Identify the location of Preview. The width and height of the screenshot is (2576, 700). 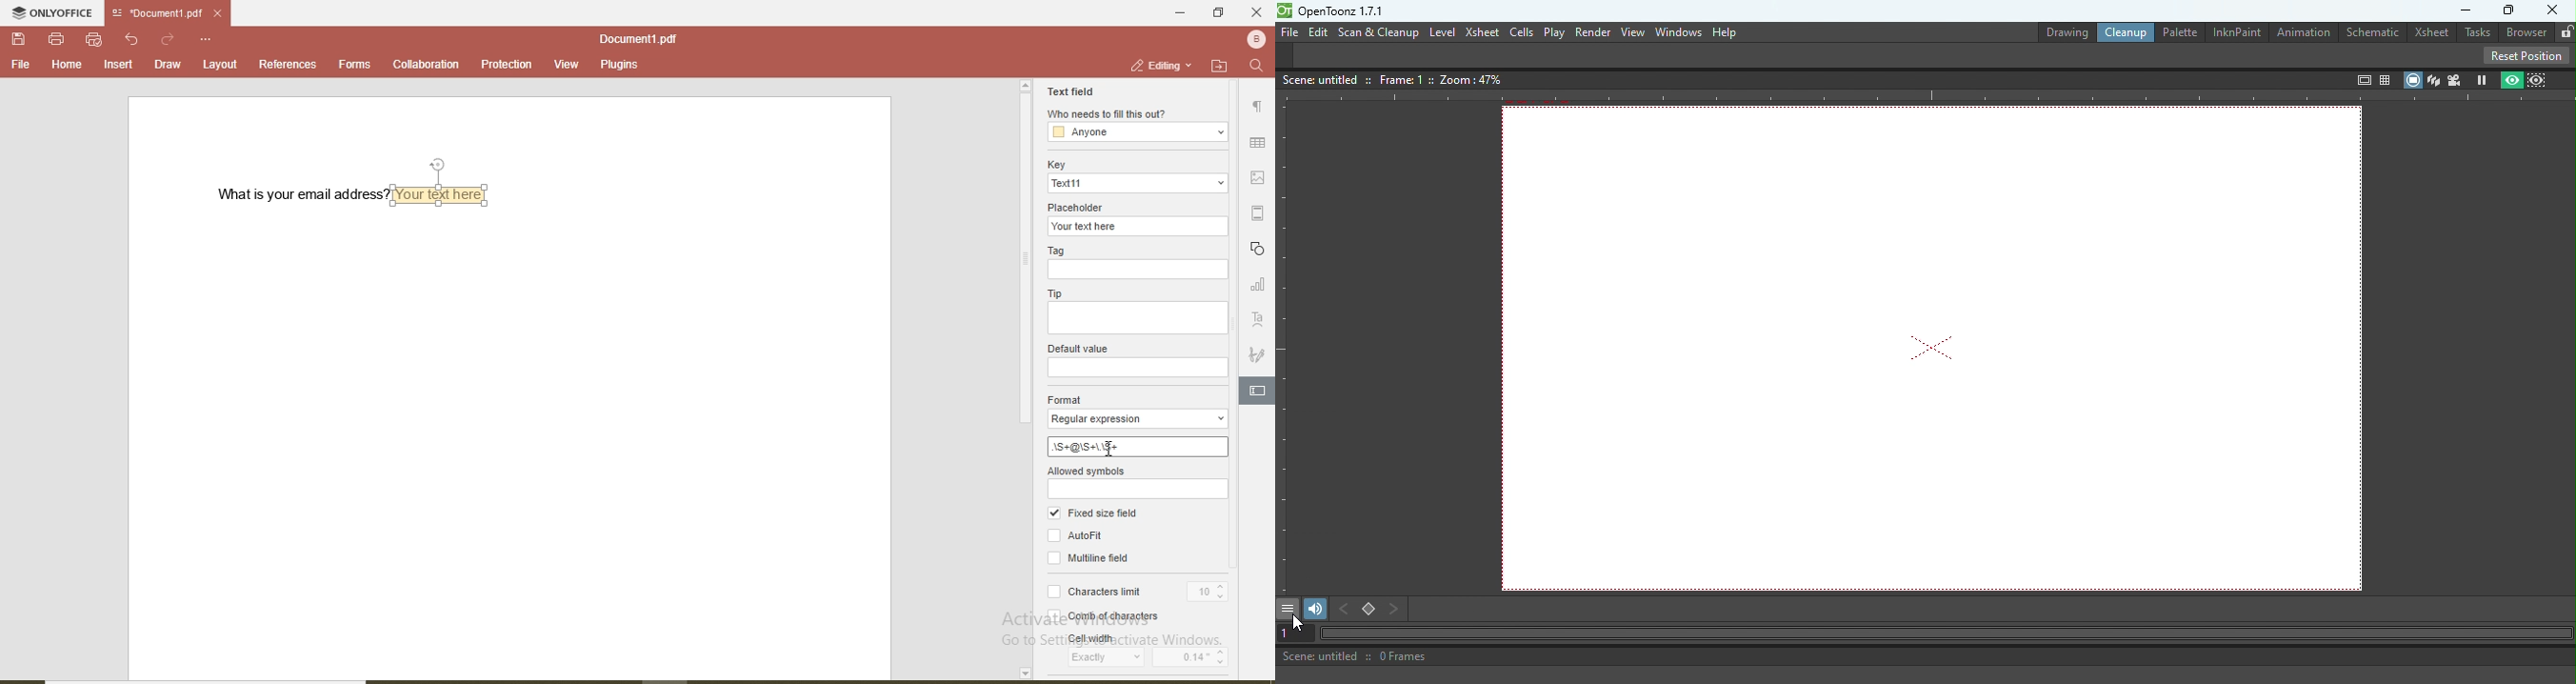
(2512, 79).